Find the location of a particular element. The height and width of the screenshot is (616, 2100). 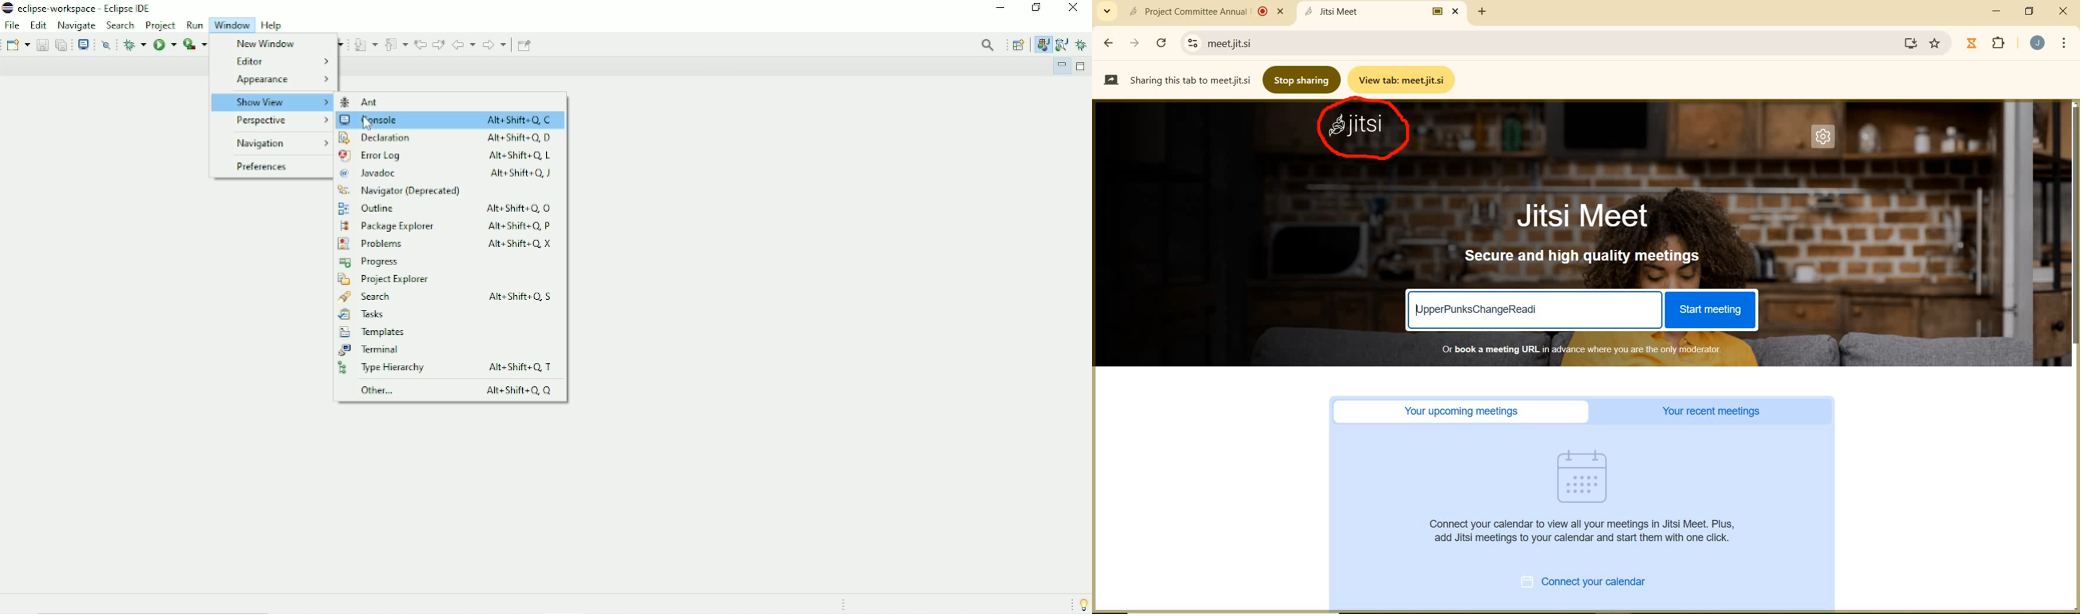

CONNECT YOUR CALENDER is located at coordinates (1597, 583).